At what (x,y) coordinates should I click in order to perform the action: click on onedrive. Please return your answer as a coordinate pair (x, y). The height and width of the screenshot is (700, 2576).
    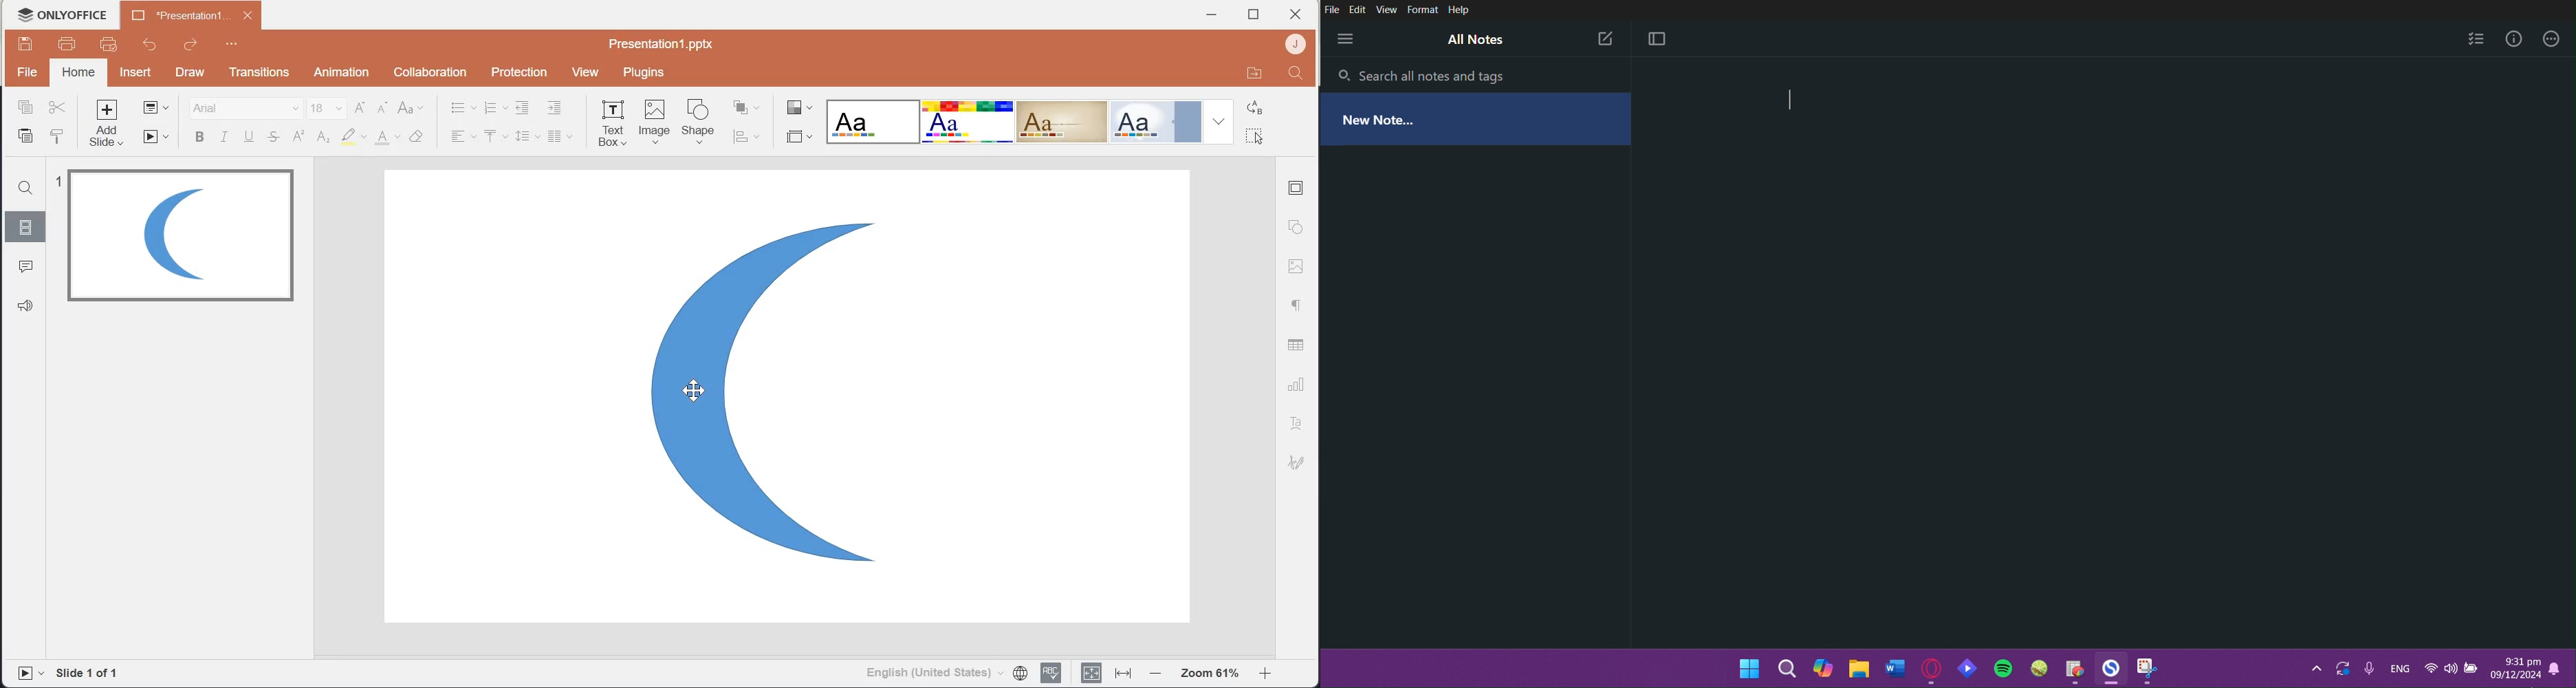
    Looking at the image, I should click on (2344, 668).